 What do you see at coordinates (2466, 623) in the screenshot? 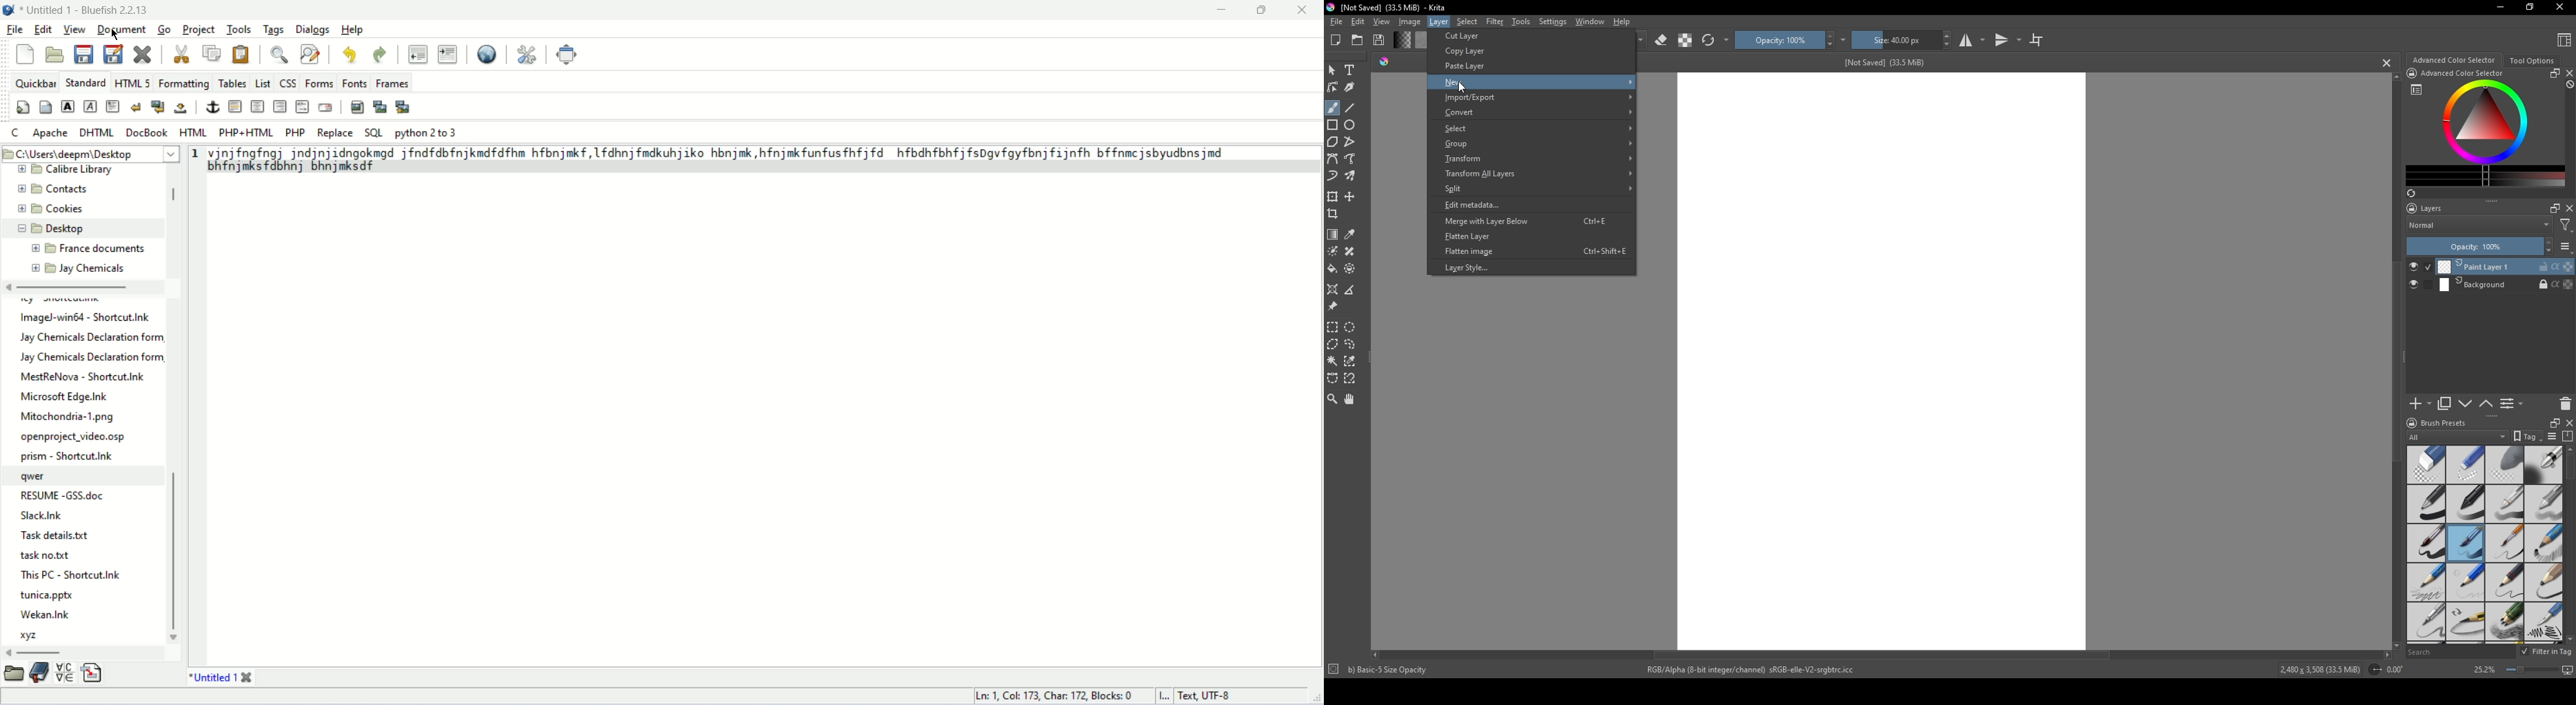
I see `pencil` at bounding box center [2466, 623].